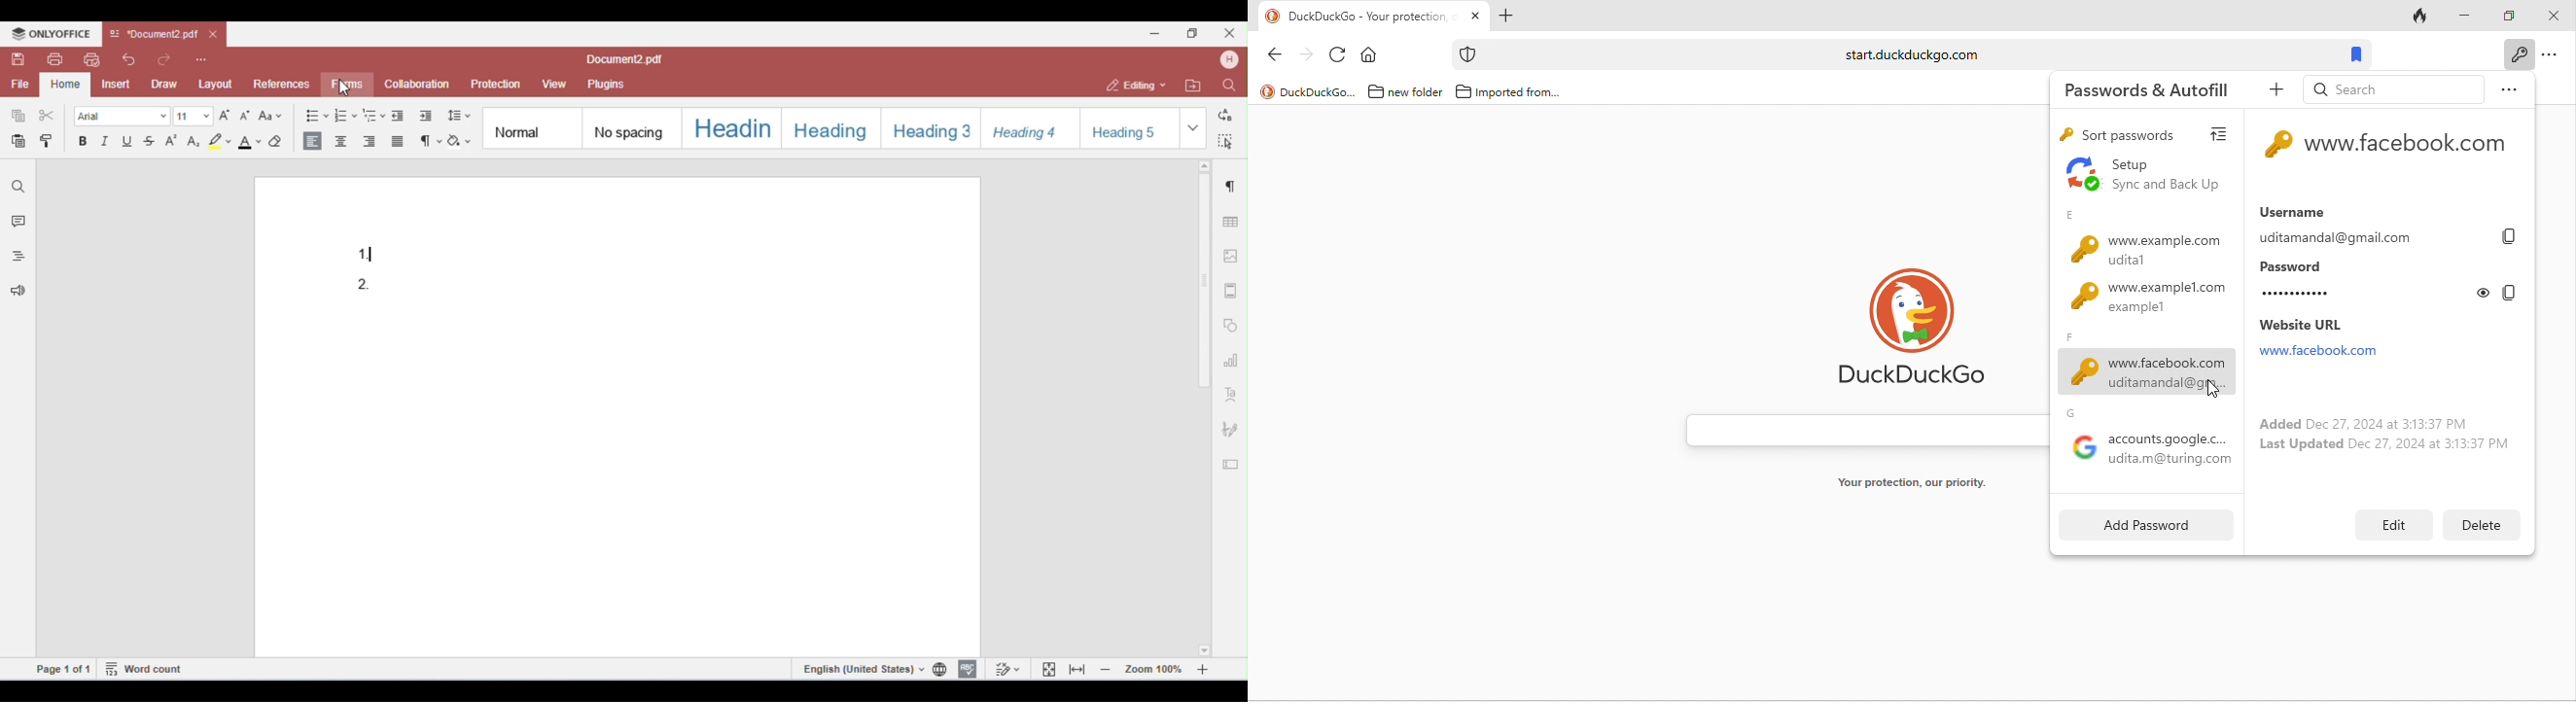 This screenshot has width=2576, height=728. I want to click on view, so click(2225, 135).